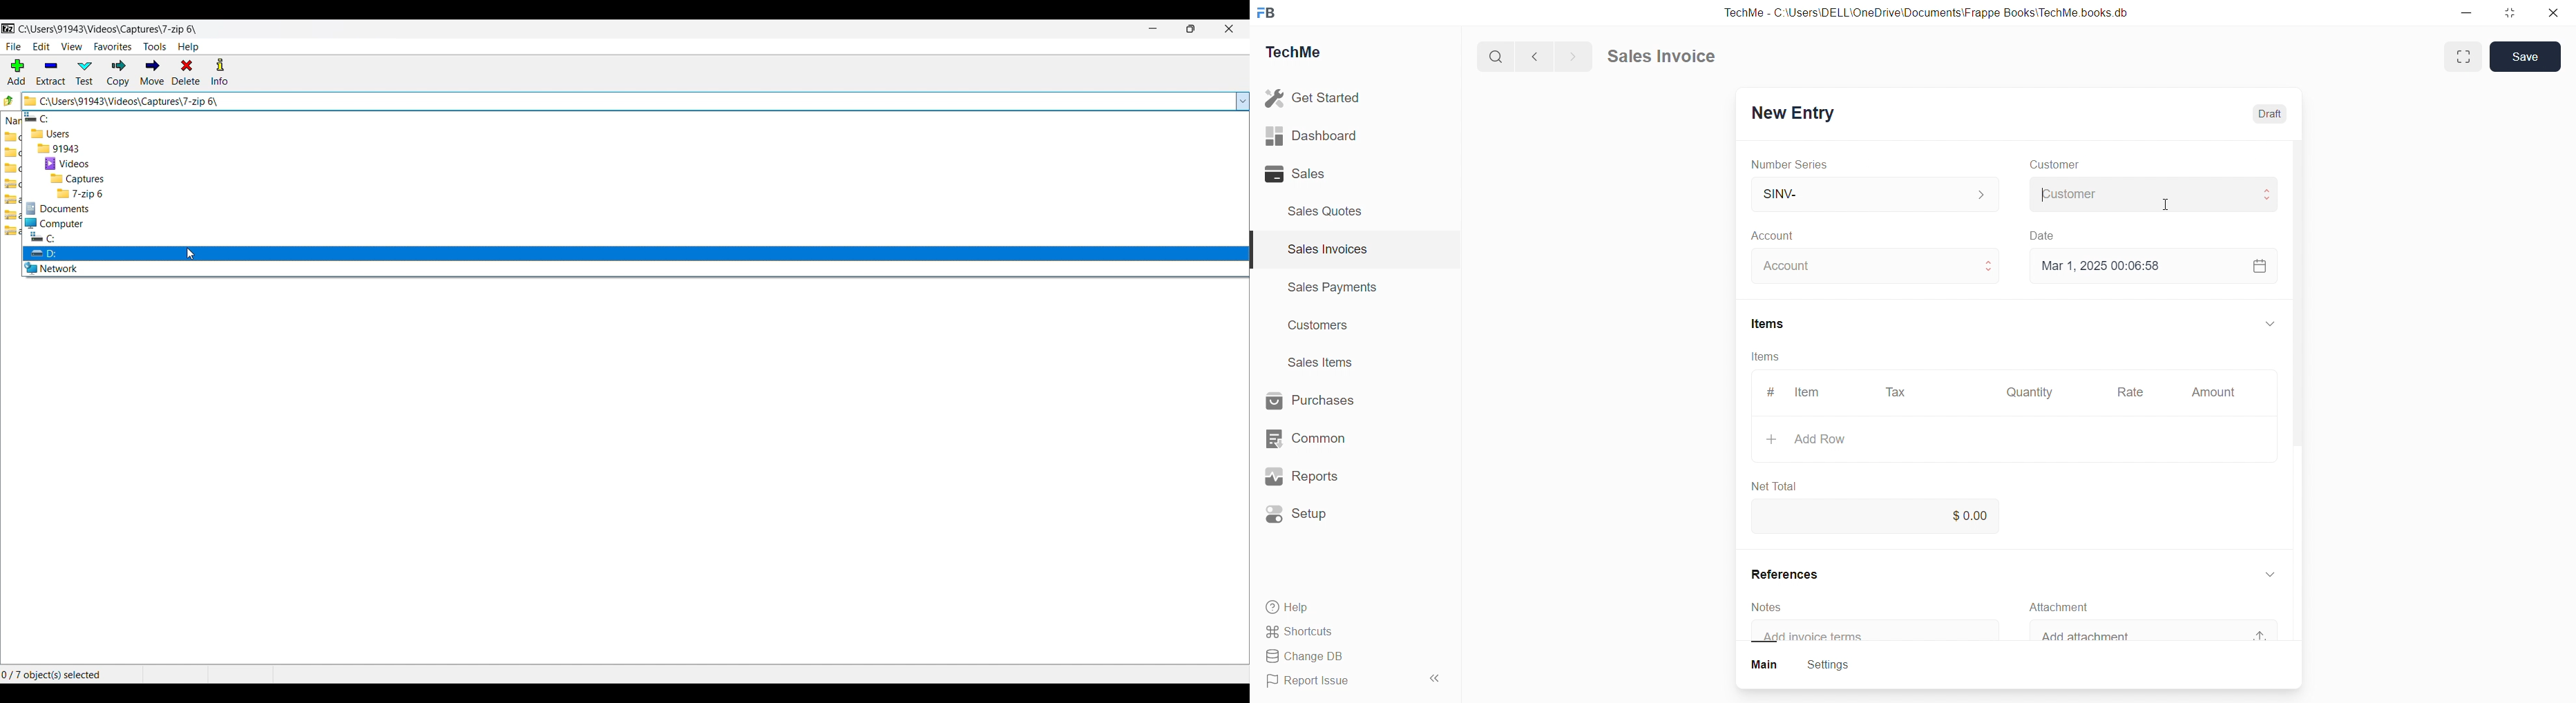 Image resolution: width=2576 pixels, height=728 pixels. What do you see at coordinates (219, 72) in the screenshot?
I see `Info` at bounding box center [219, 72].